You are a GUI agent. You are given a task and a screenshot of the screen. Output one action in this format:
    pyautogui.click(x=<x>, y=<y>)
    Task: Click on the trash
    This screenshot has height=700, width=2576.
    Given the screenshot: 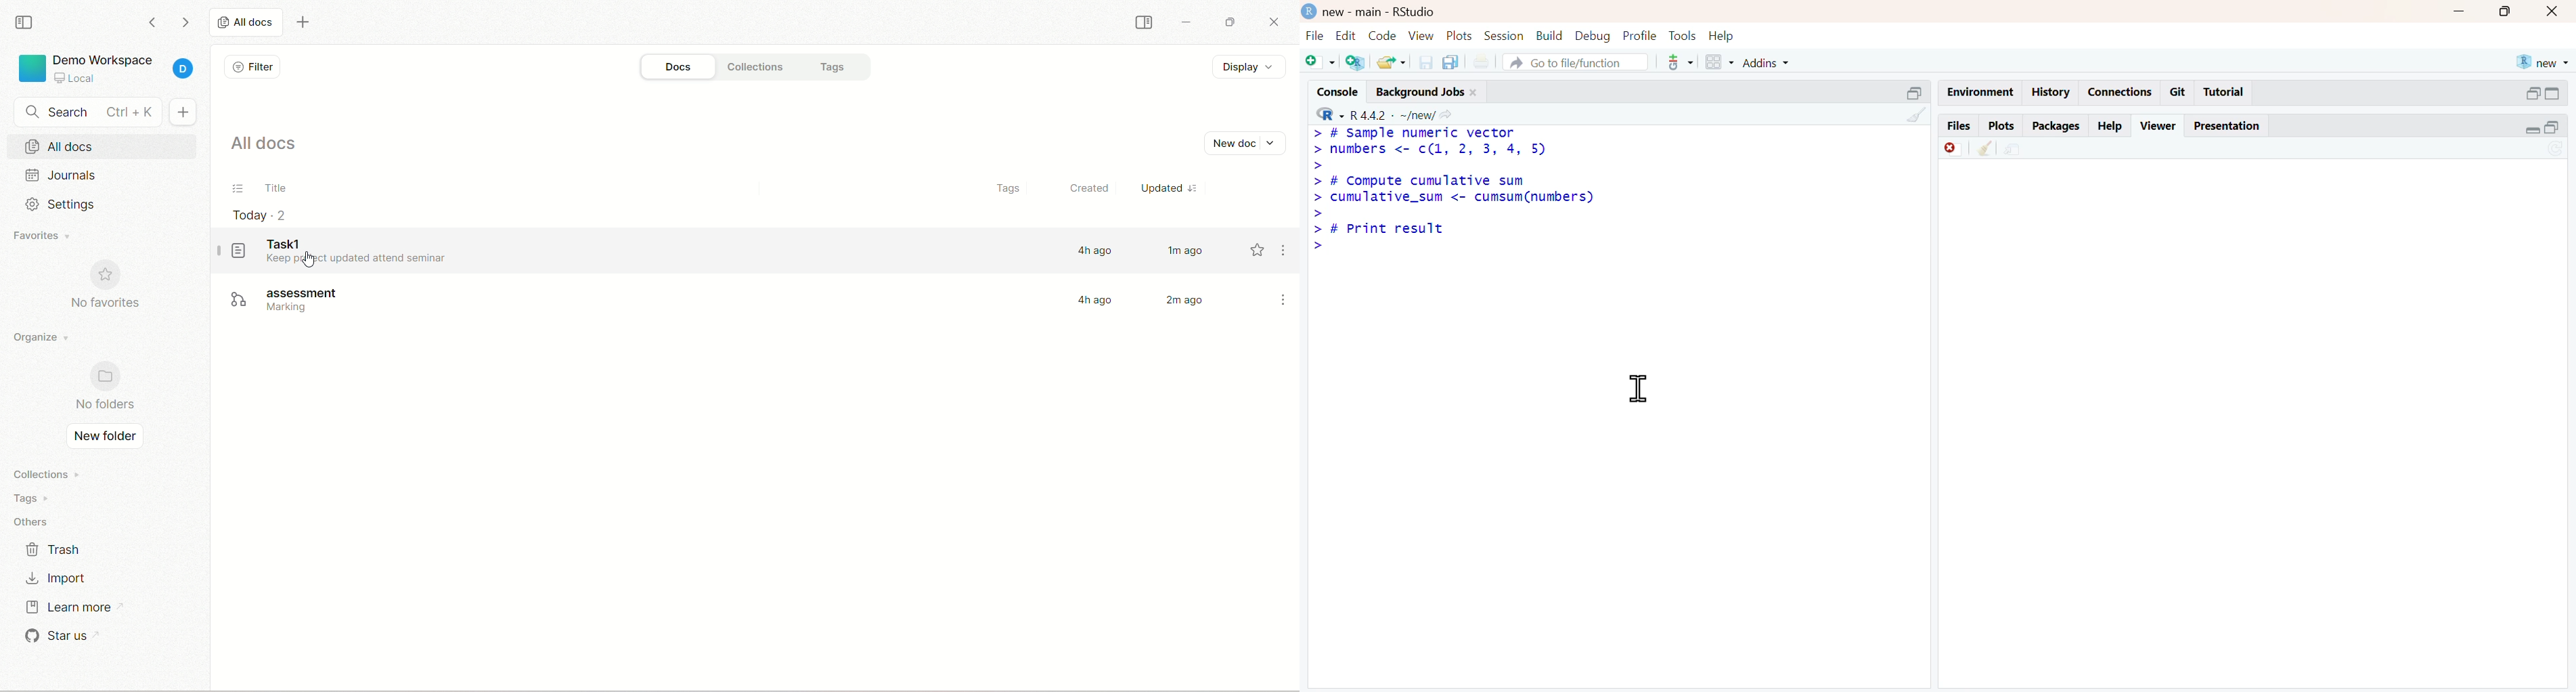 What is the action you would take?
    pyautogui.click(x=55, y=548)
    